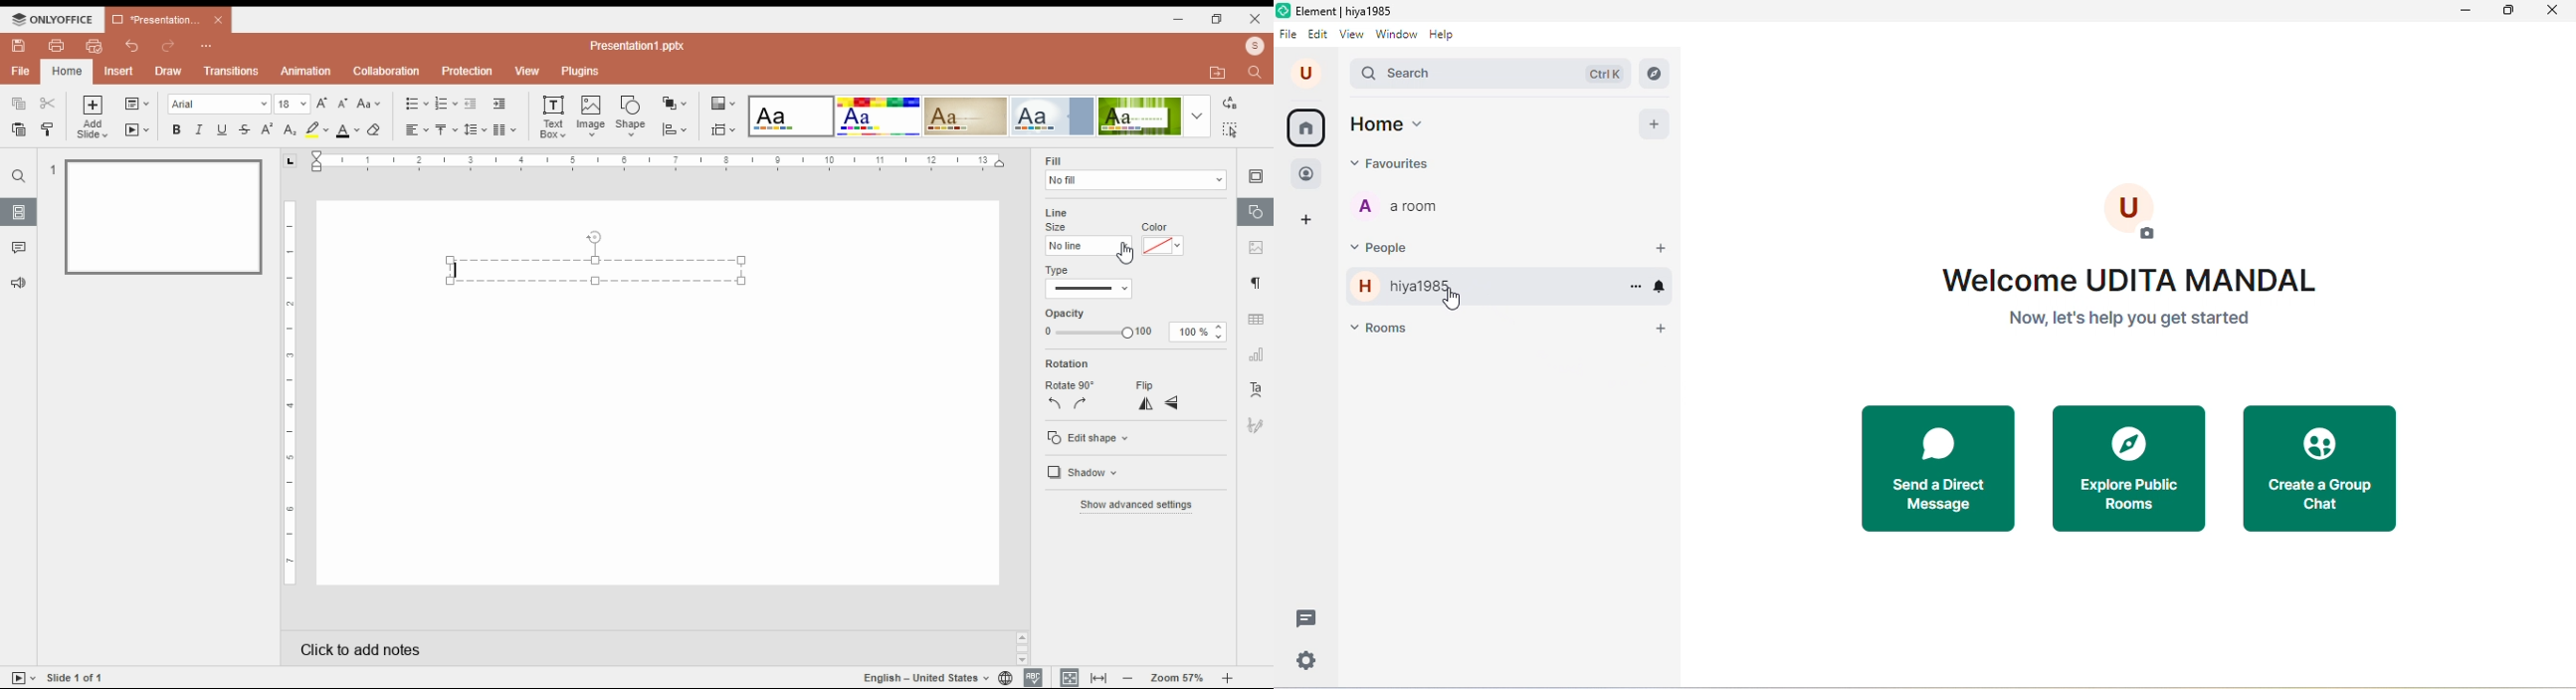  Describe the element at coordinates (1661, 247) in the screenshot. I see `Add People ` at that location.